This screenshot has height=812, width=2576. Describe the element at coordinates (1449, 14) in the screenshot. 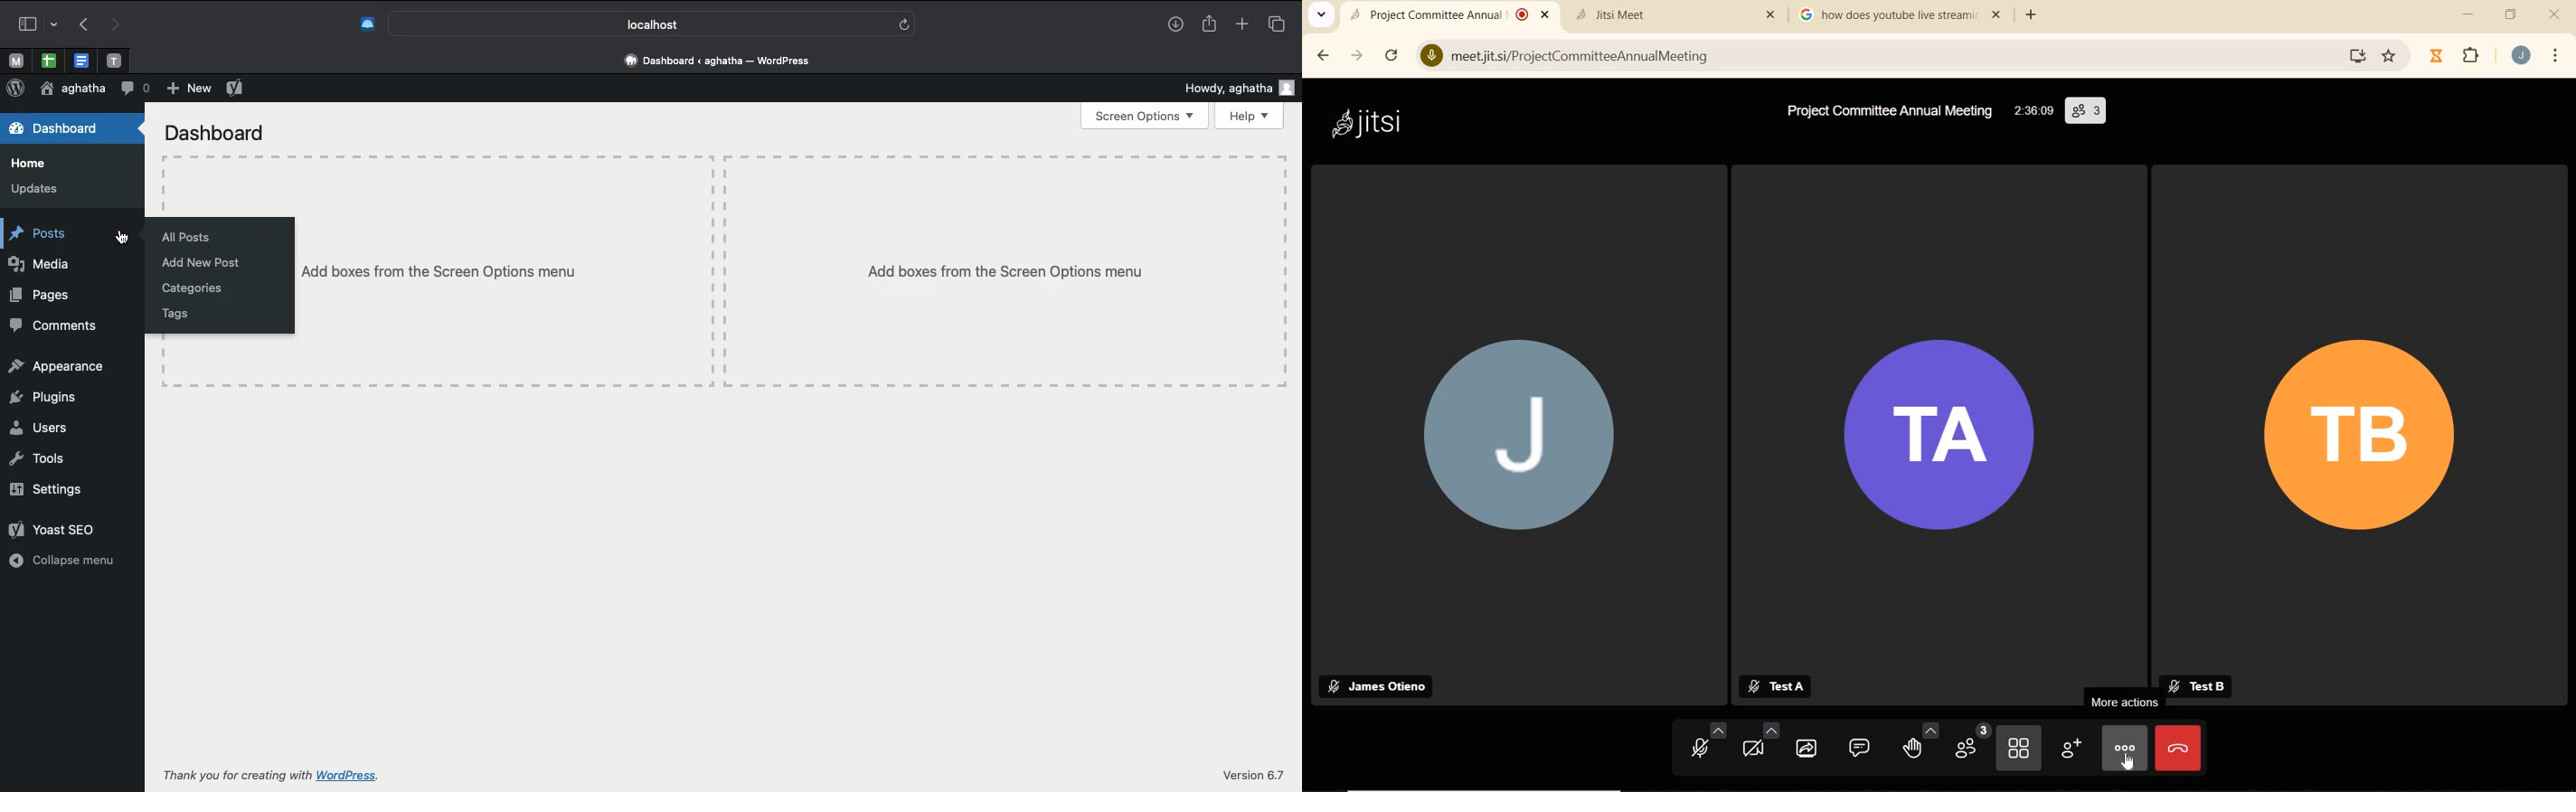

I see `Project Committee Annual` at that location.